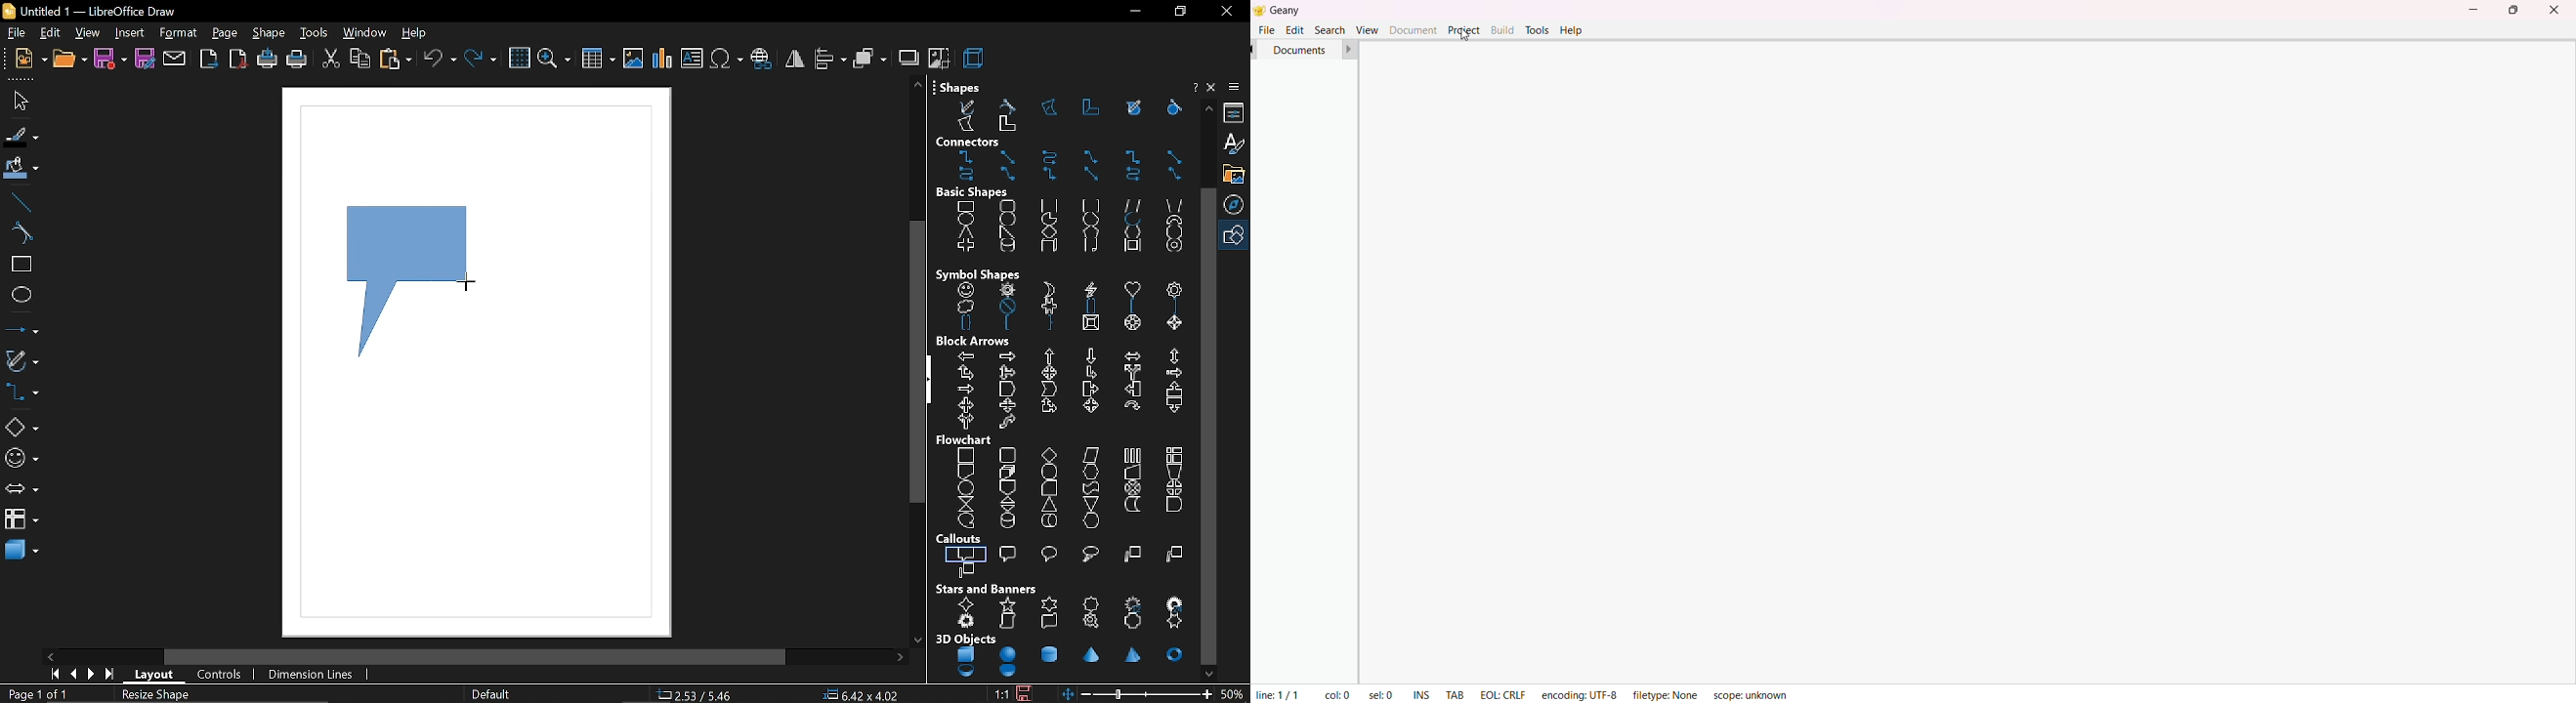 Image resolution: width=2576 pixels, height=728 pixels. What do you see at coordinates (360, 59) in the screenshot?
I see `copy` at bounding box center [360, 59].